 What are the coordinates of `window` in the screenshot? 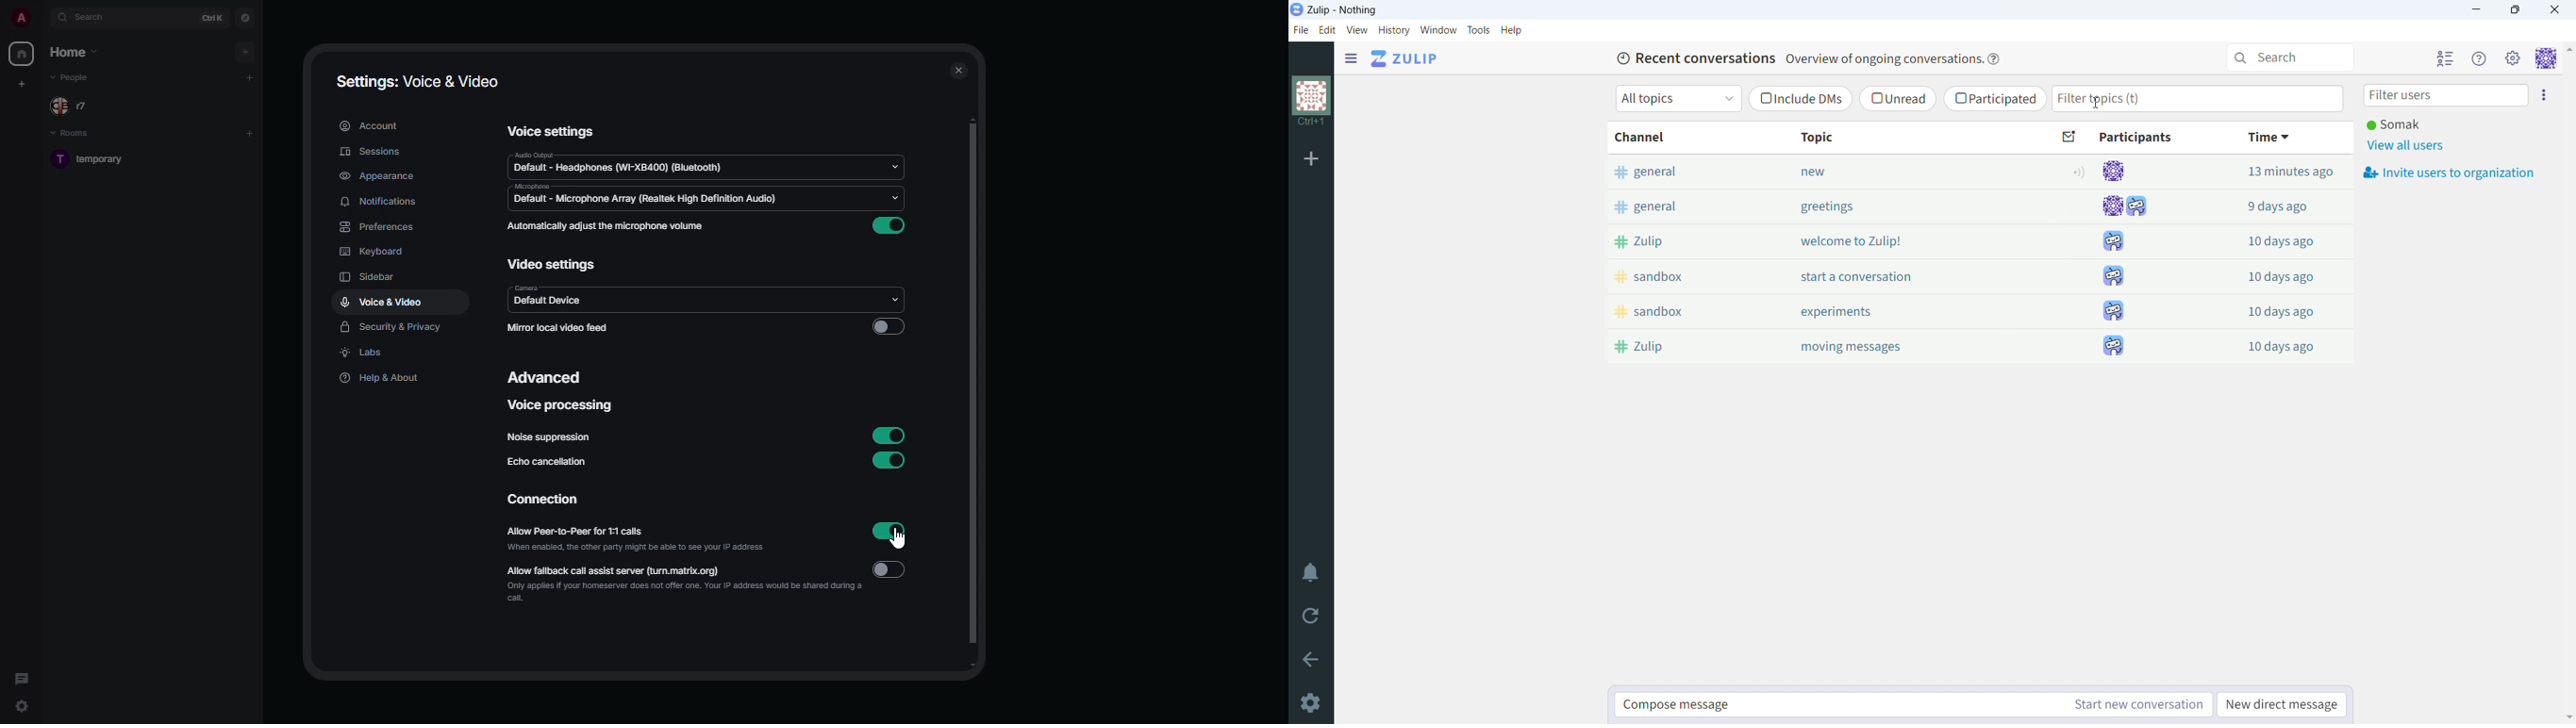 It's located at (1439, 30).